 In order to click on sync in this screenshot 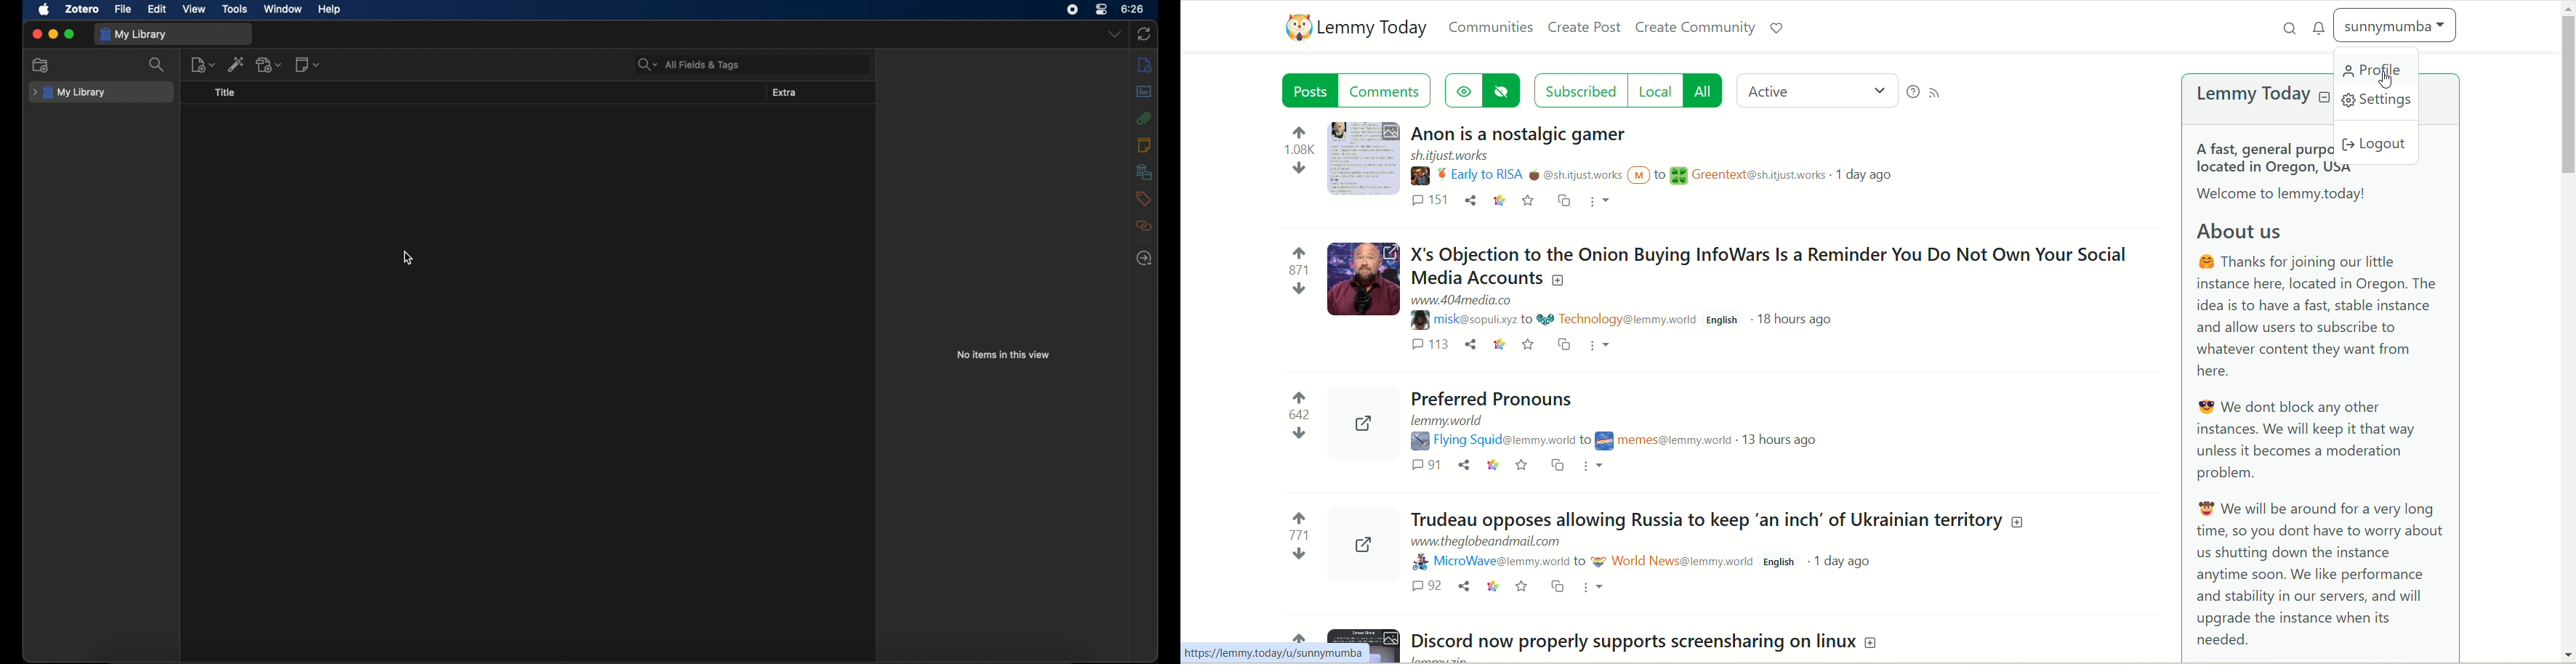, I will do `click(1147, 34)`.